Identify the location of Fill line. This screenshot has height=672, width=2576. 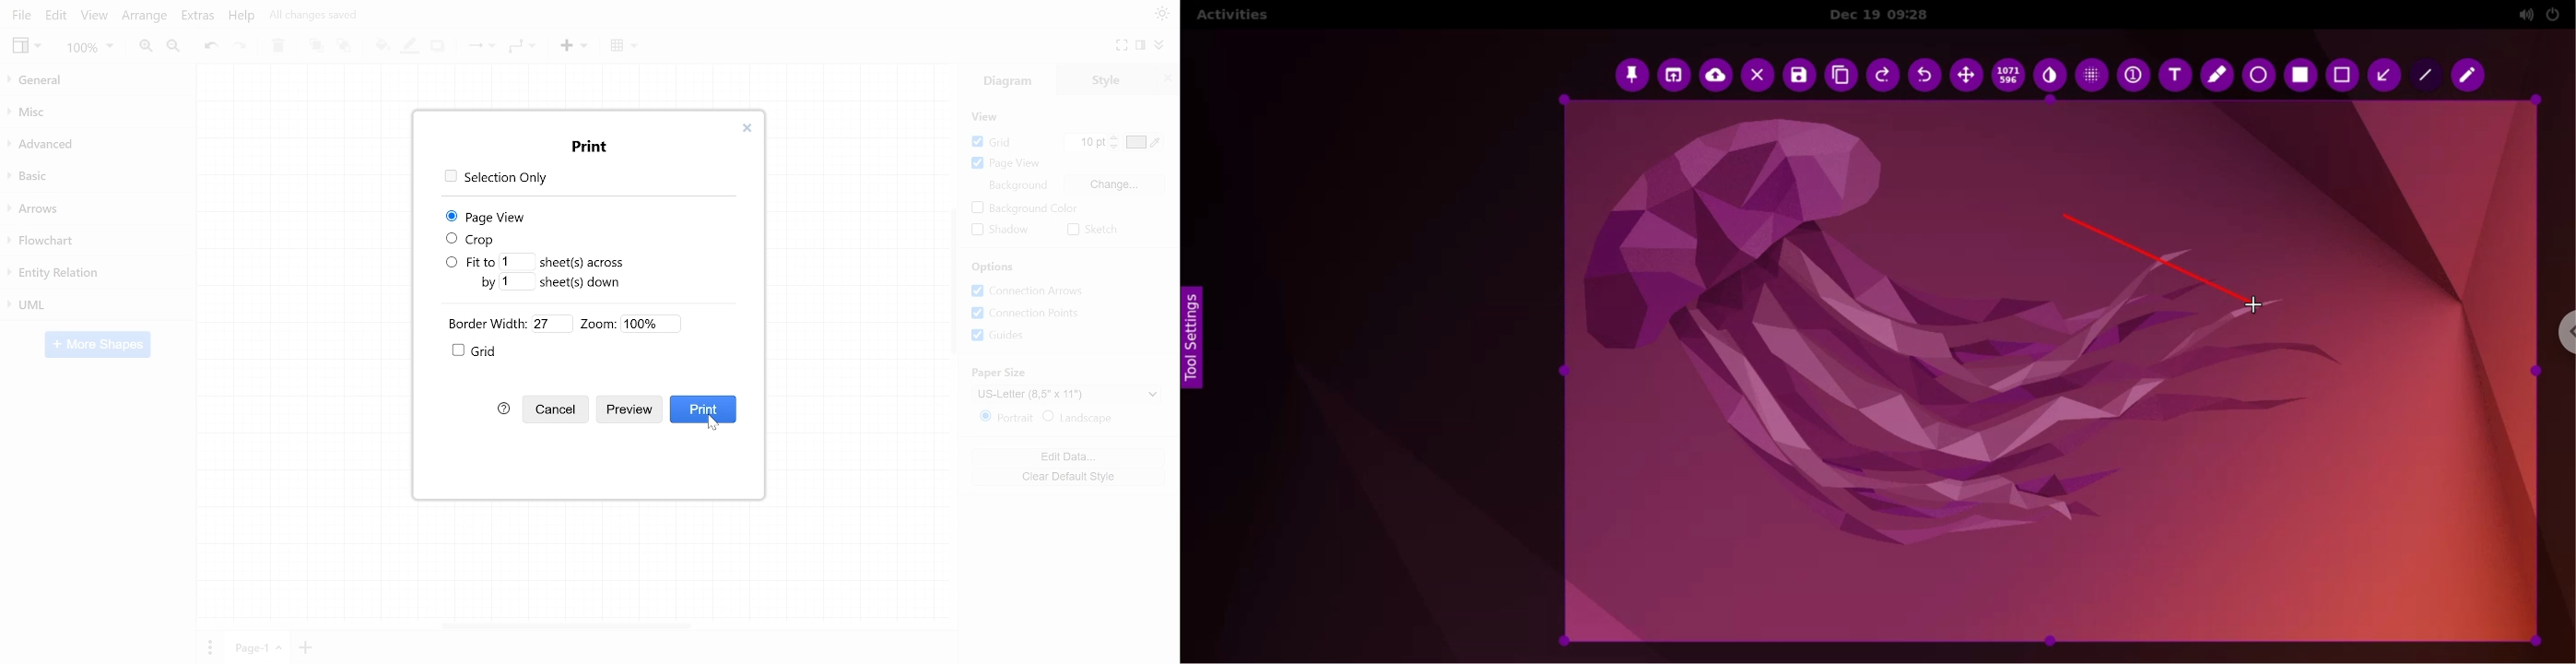
(411, 47).